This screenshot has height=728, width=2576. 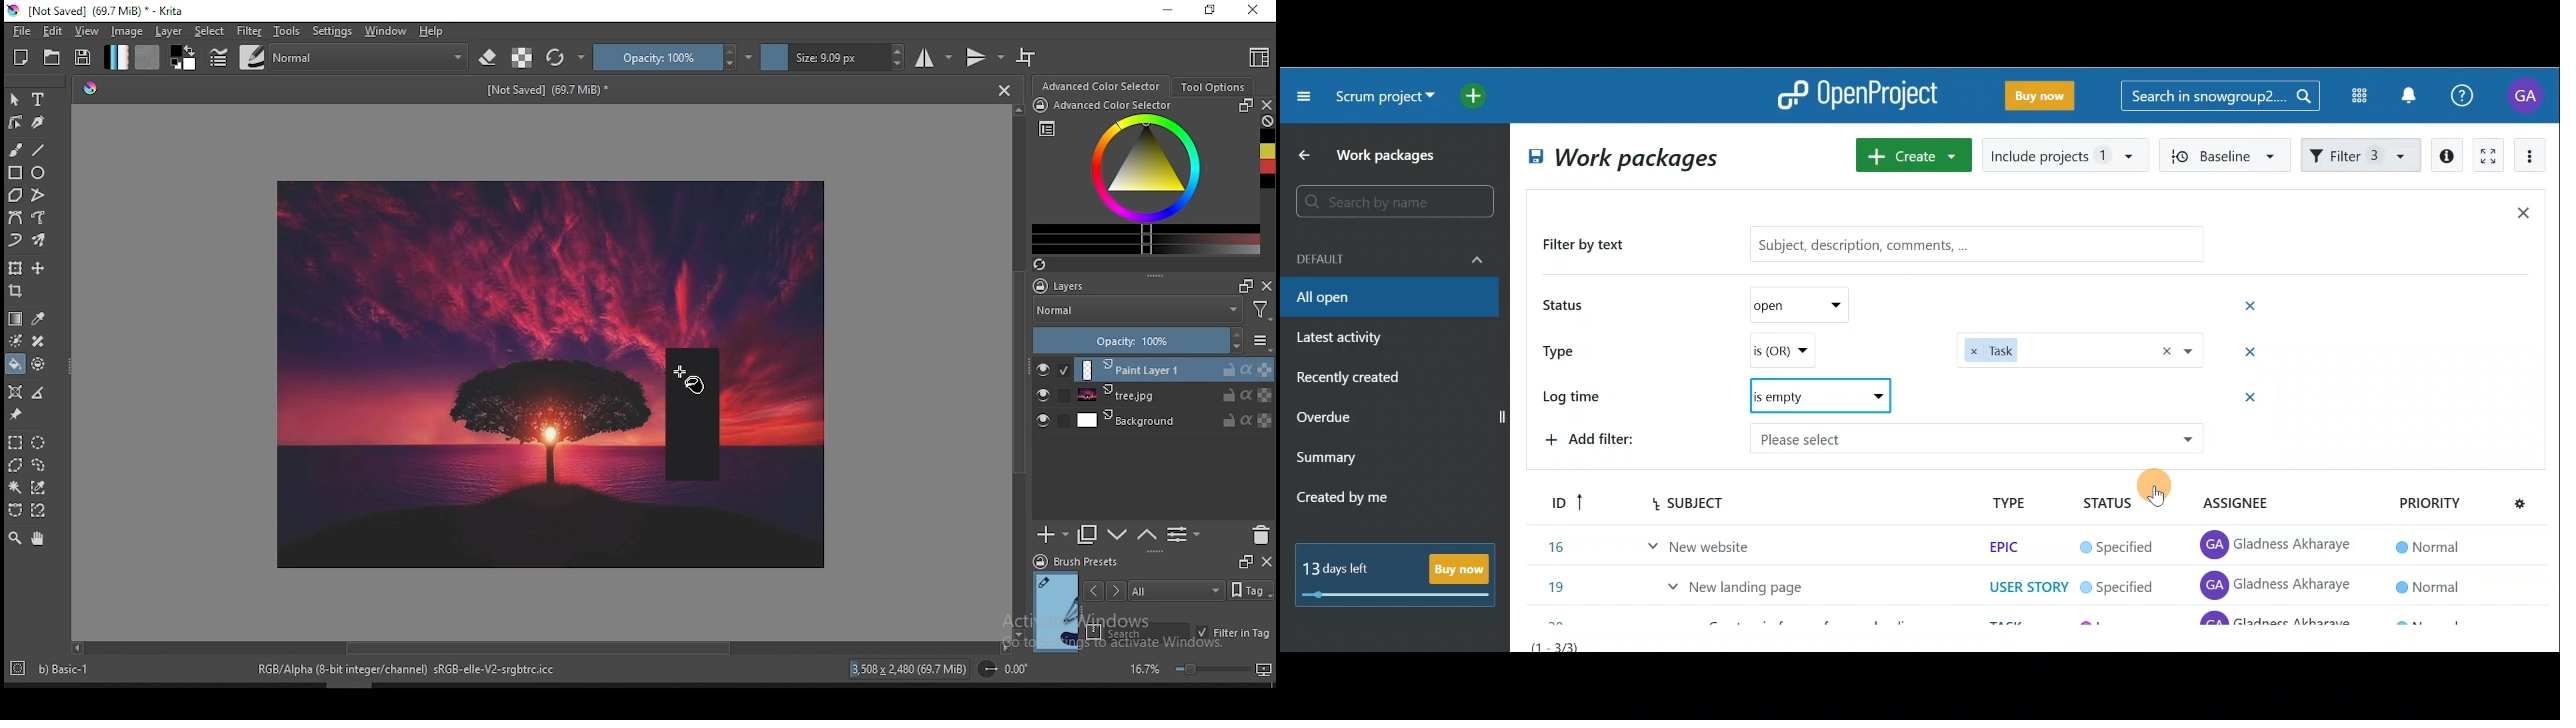 I want to click on new, so click(x=22, y=57).